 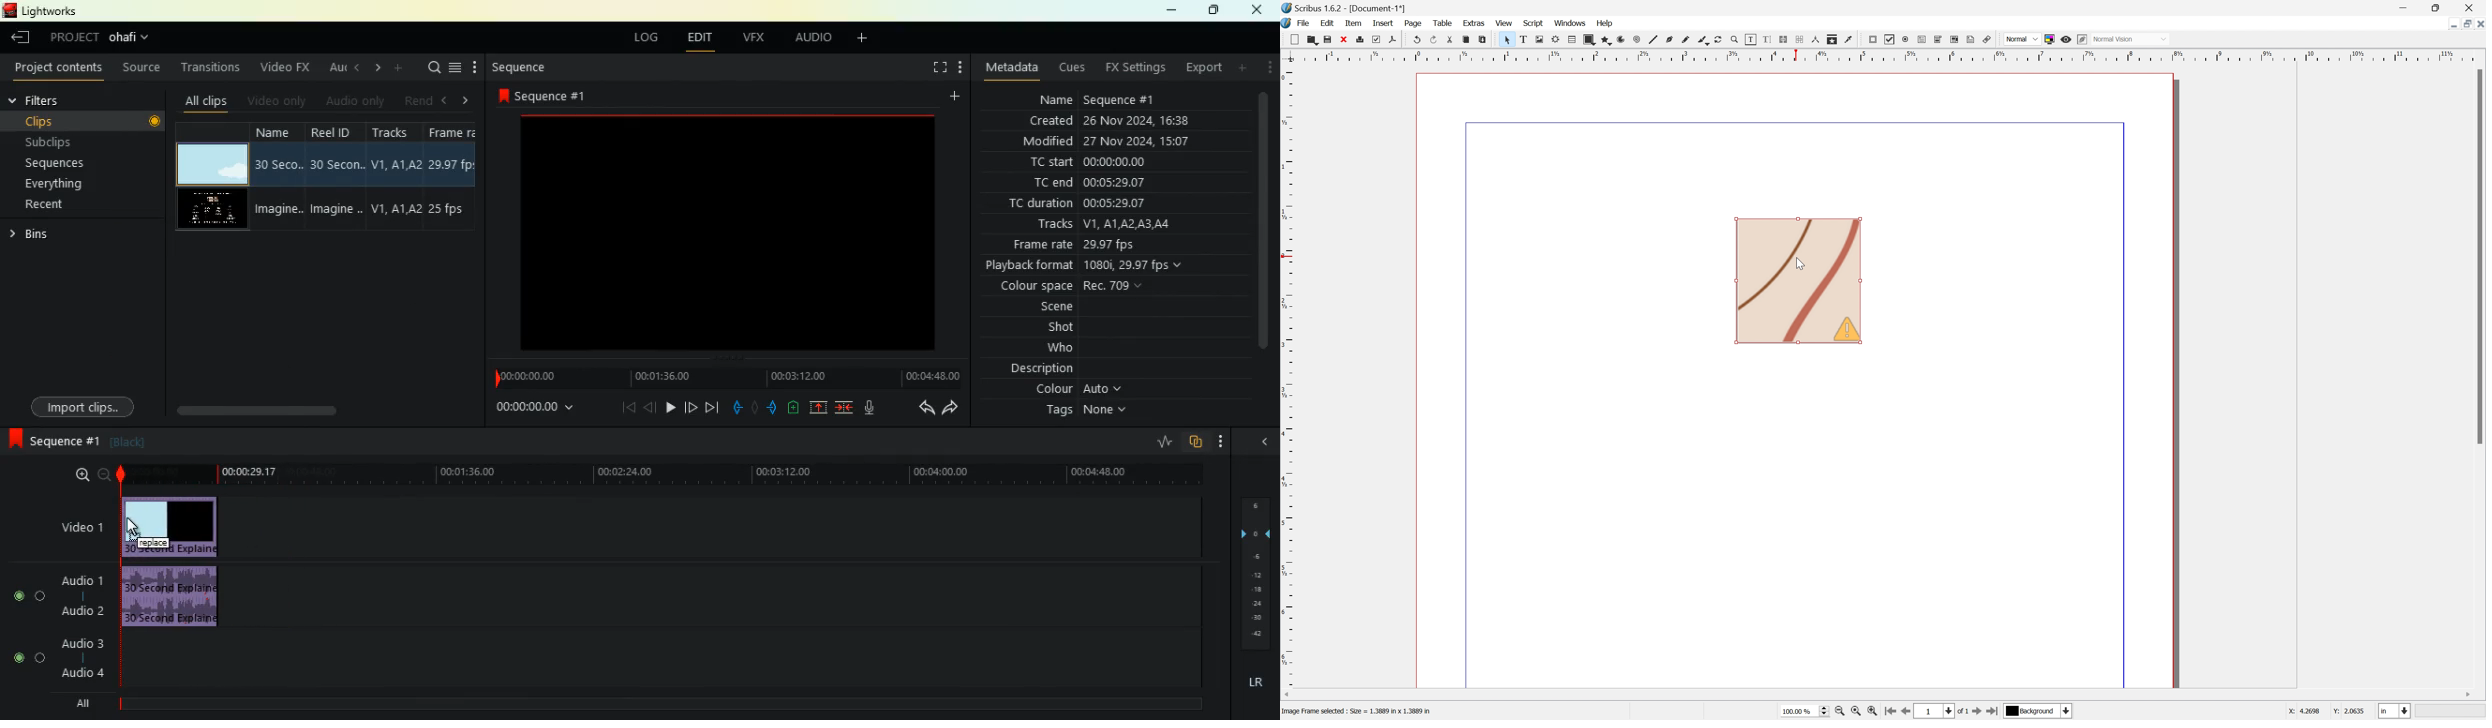 What do you see at coordinates (76, 611) in the screenshot?
I see `audio 2` at bounding box center [76, 611].